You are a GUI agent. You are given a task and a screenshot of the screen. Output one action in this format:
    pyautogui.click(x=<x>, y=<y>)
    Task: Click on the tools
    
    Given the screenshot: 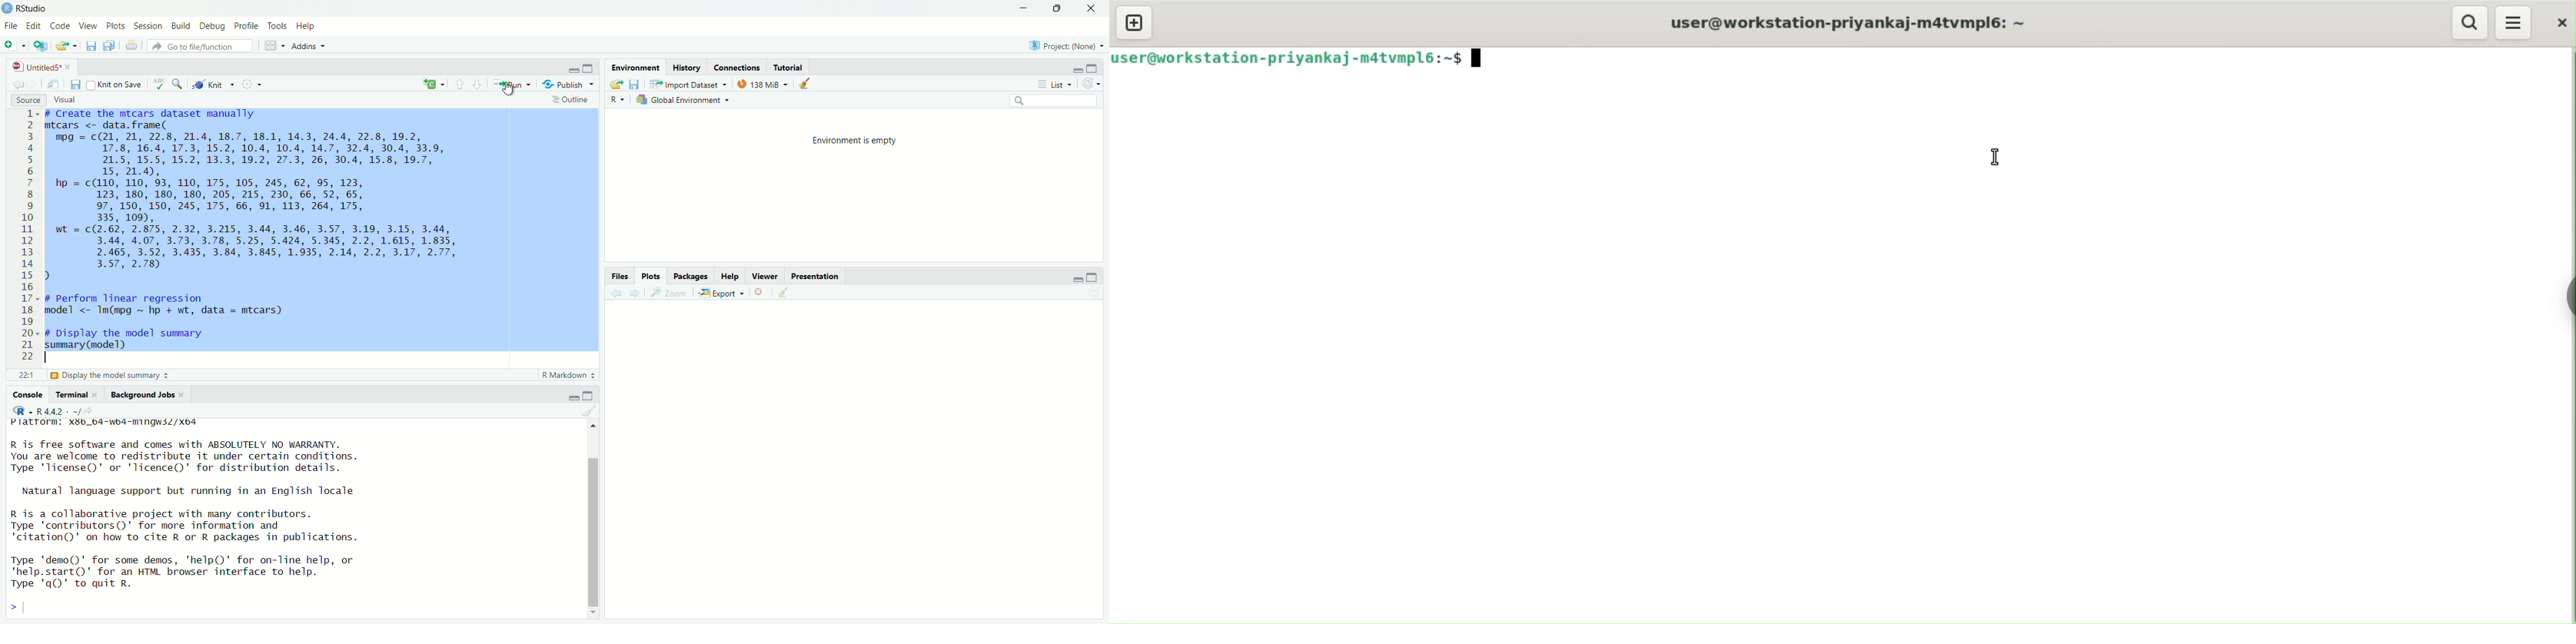 What is the action you would take?
    pyautogui.click(x=276, y=25)
    